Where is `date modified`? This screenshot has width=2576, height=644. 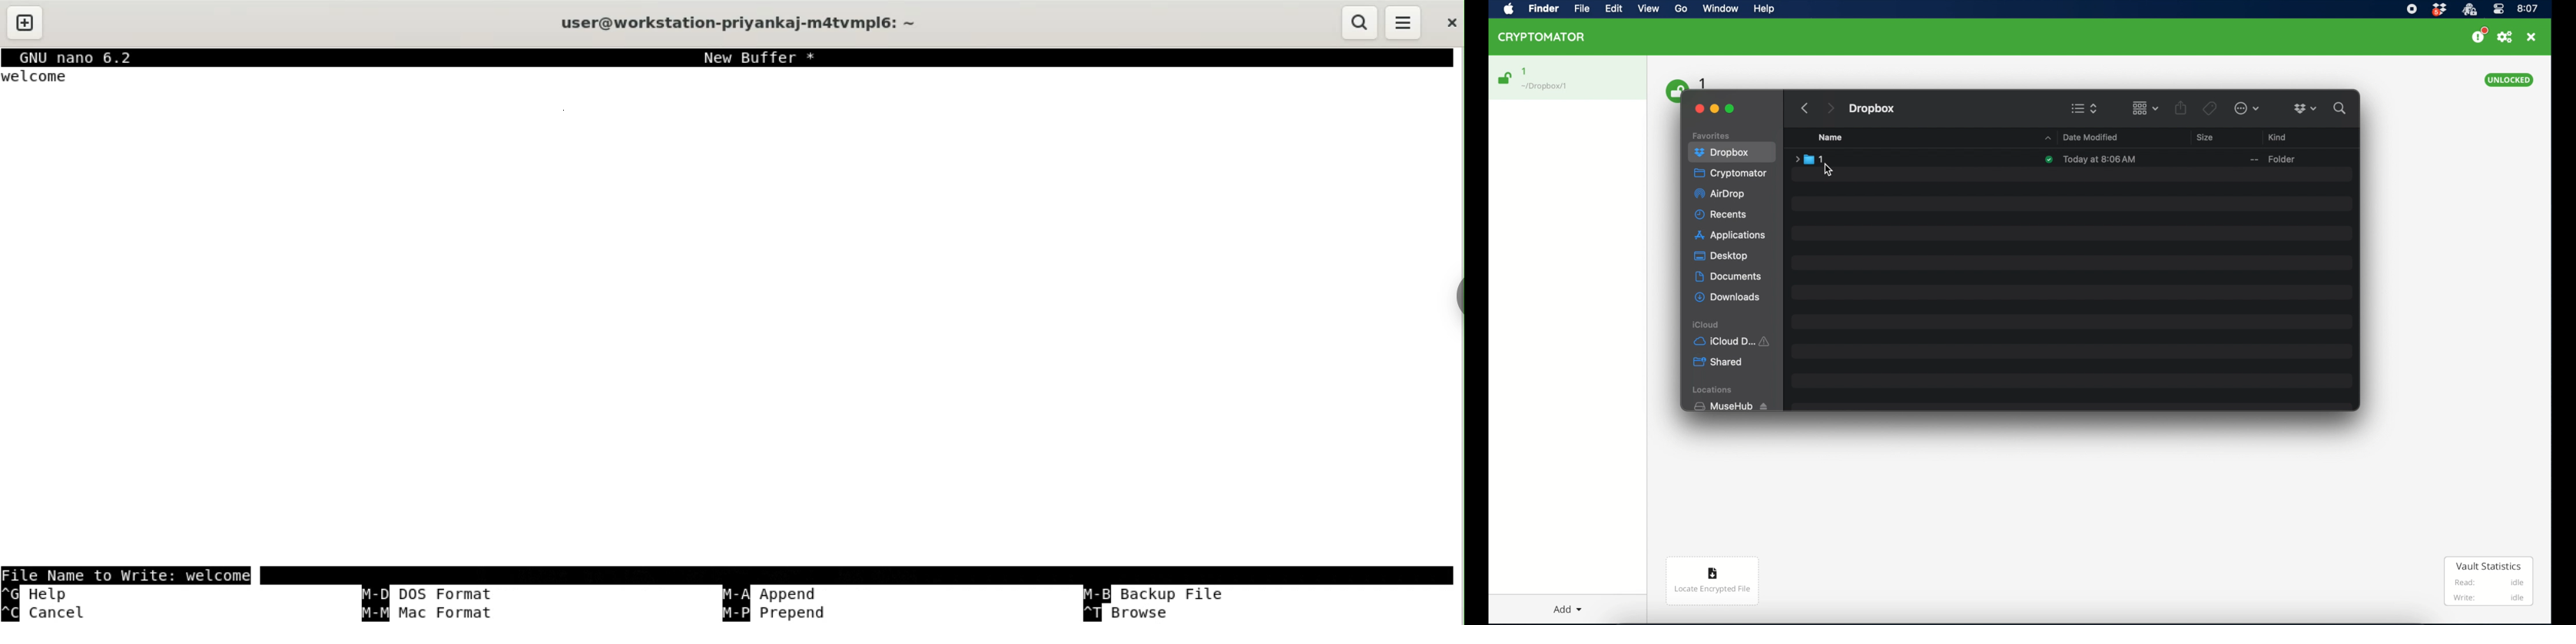
date modified is located at coordinates (2090, 137).